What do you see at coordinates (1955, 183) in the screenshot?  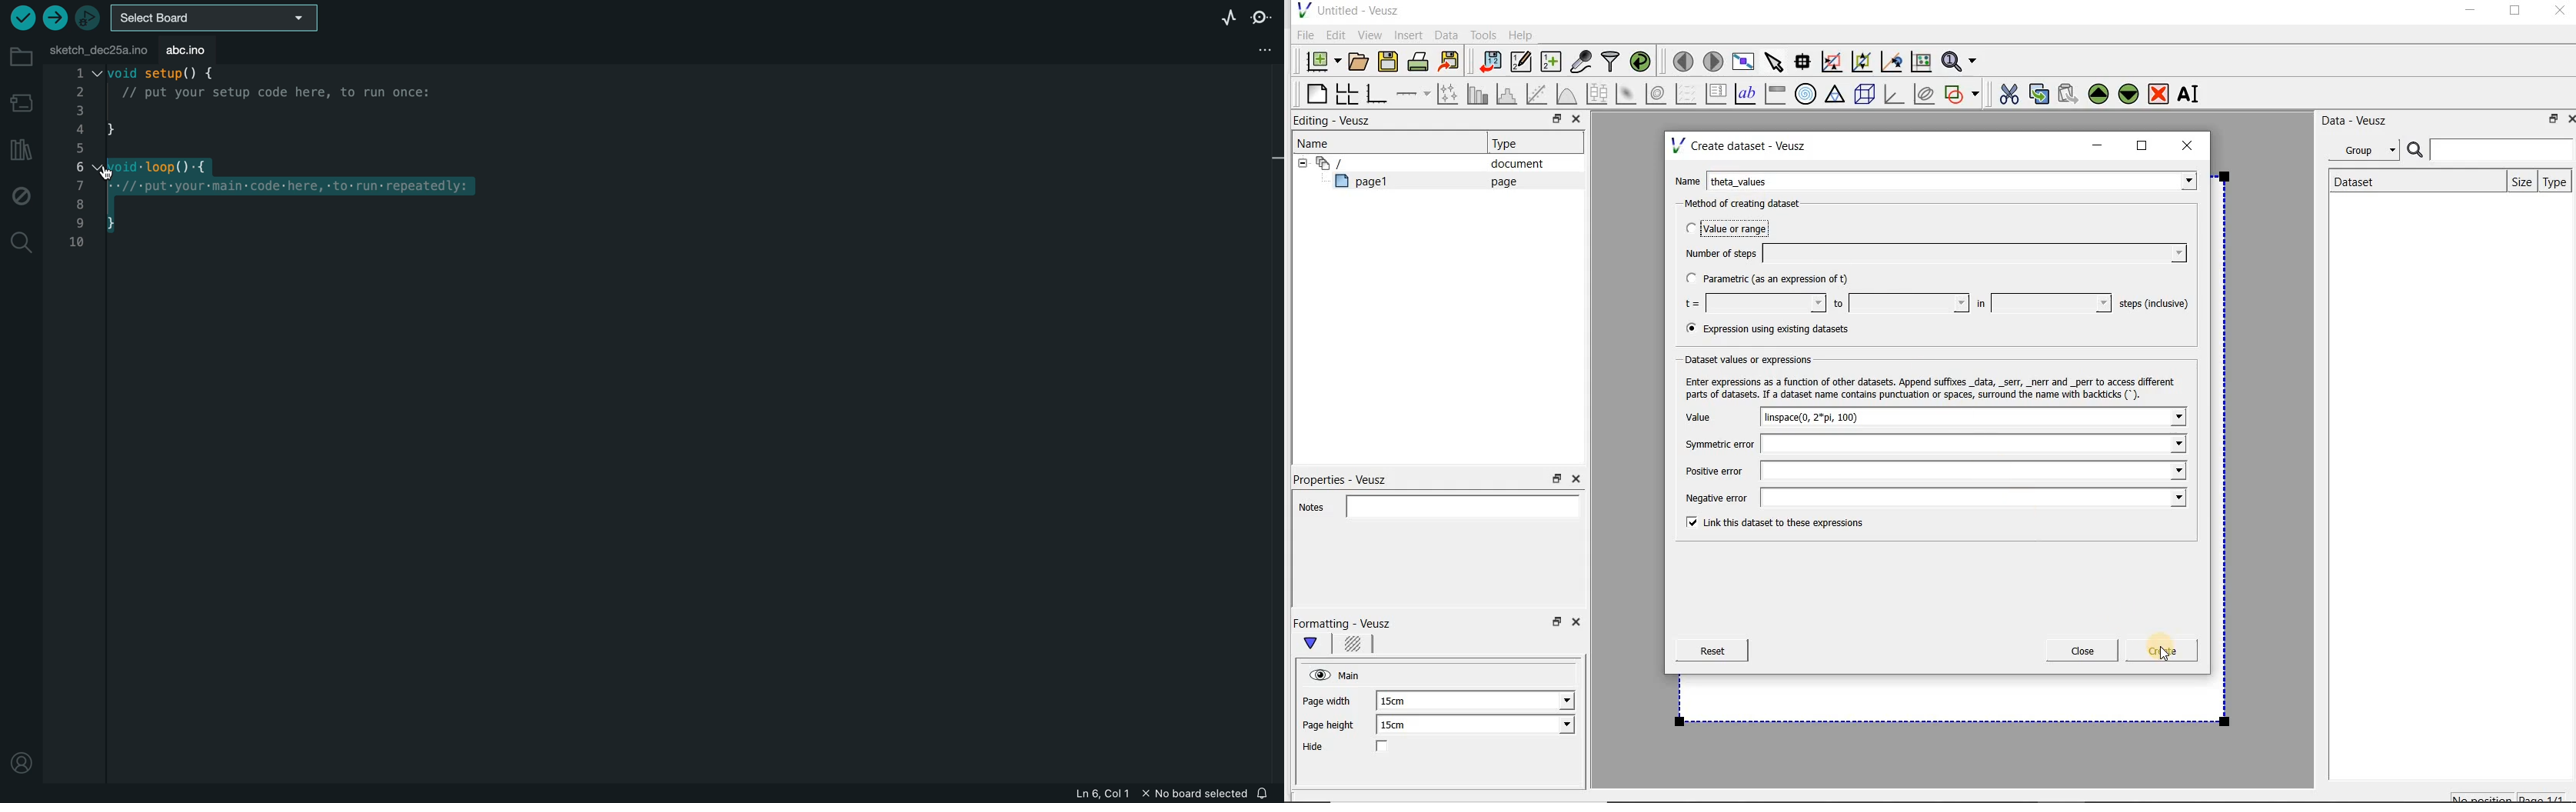 I see `Theta_values` at bounding box center [1955, 183].